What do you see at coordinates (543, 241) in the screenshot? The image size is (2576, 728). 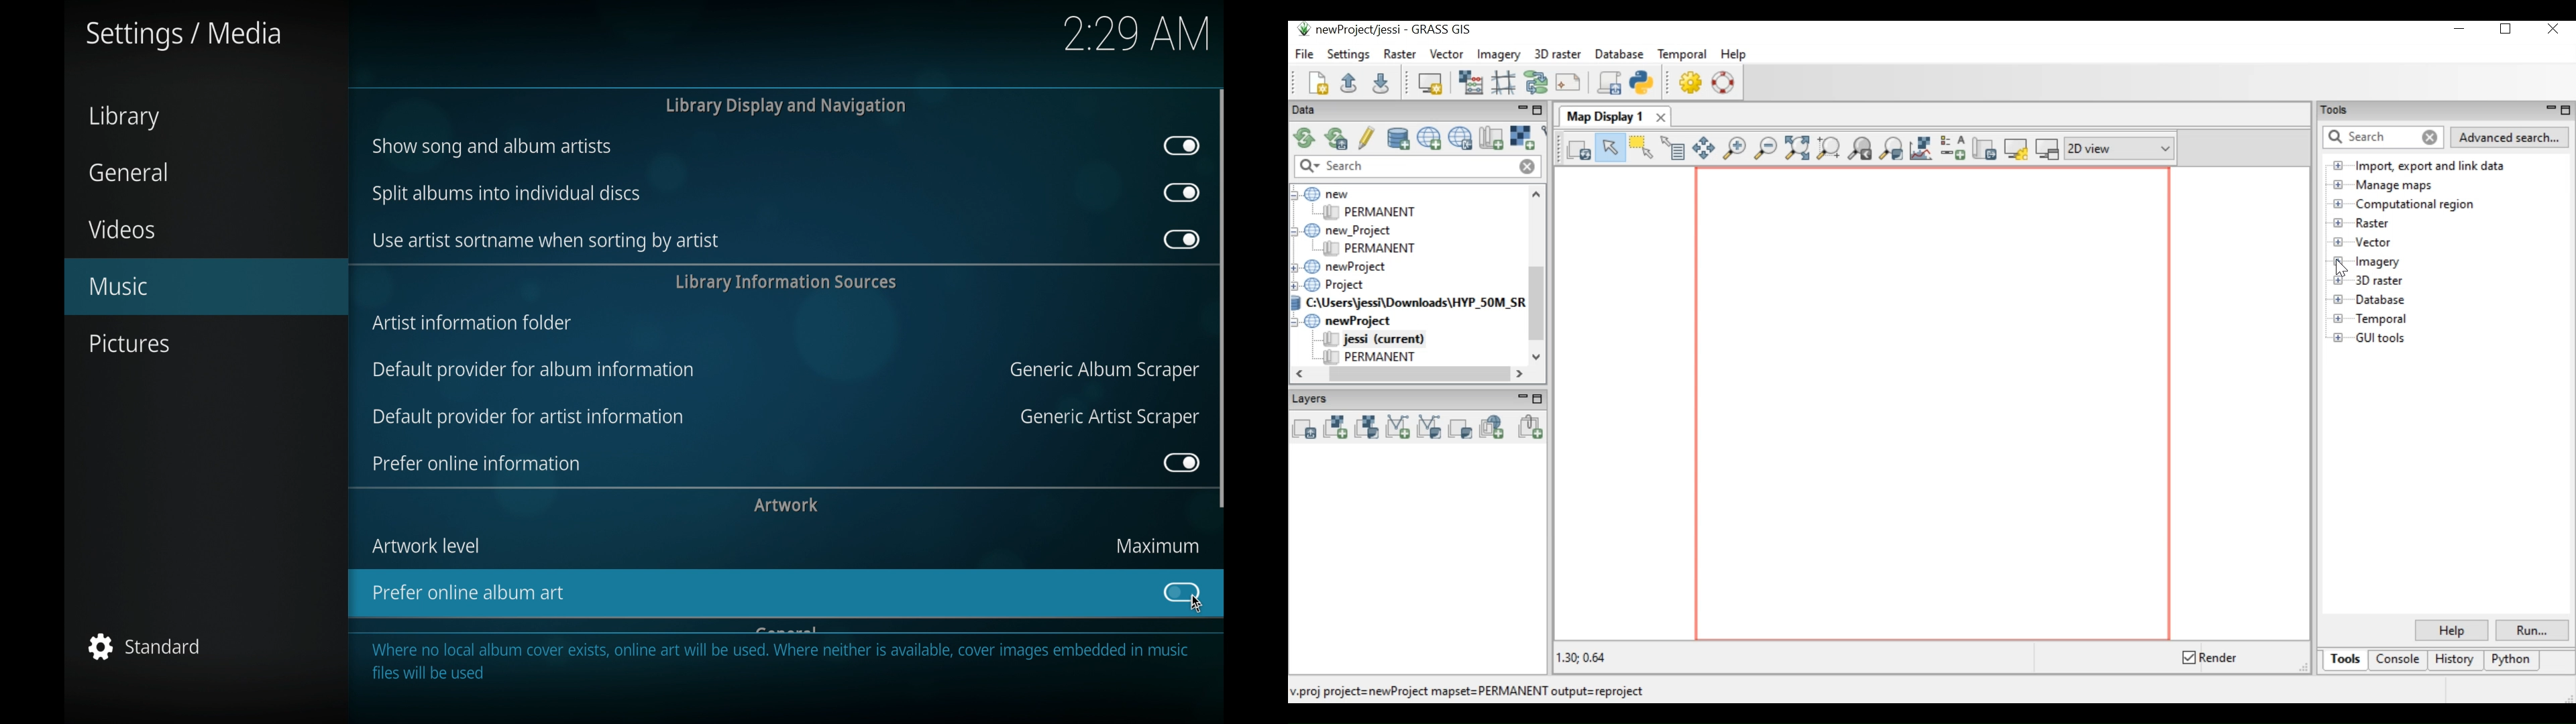 I see `use artist sort name when sorting by artist` at bounding box center [543, 241].